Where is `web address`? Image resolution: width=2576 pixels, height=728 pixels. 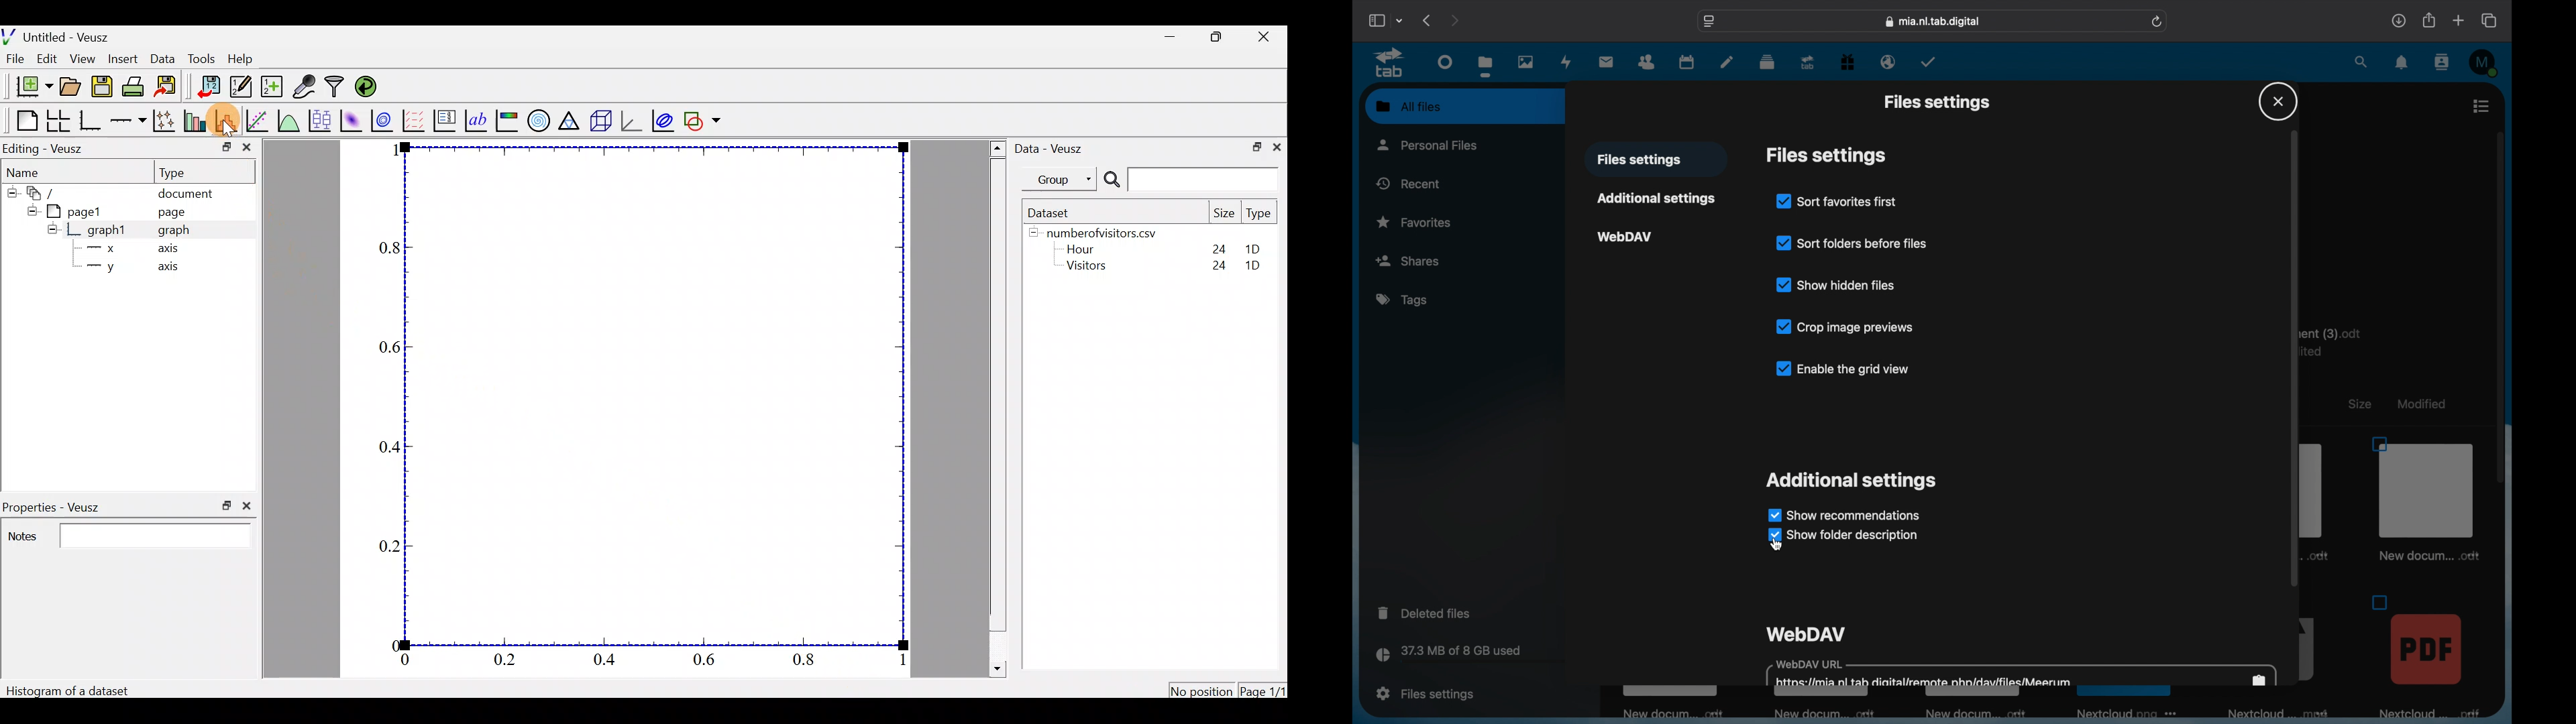
web address is located at coordinates (1933, 21).